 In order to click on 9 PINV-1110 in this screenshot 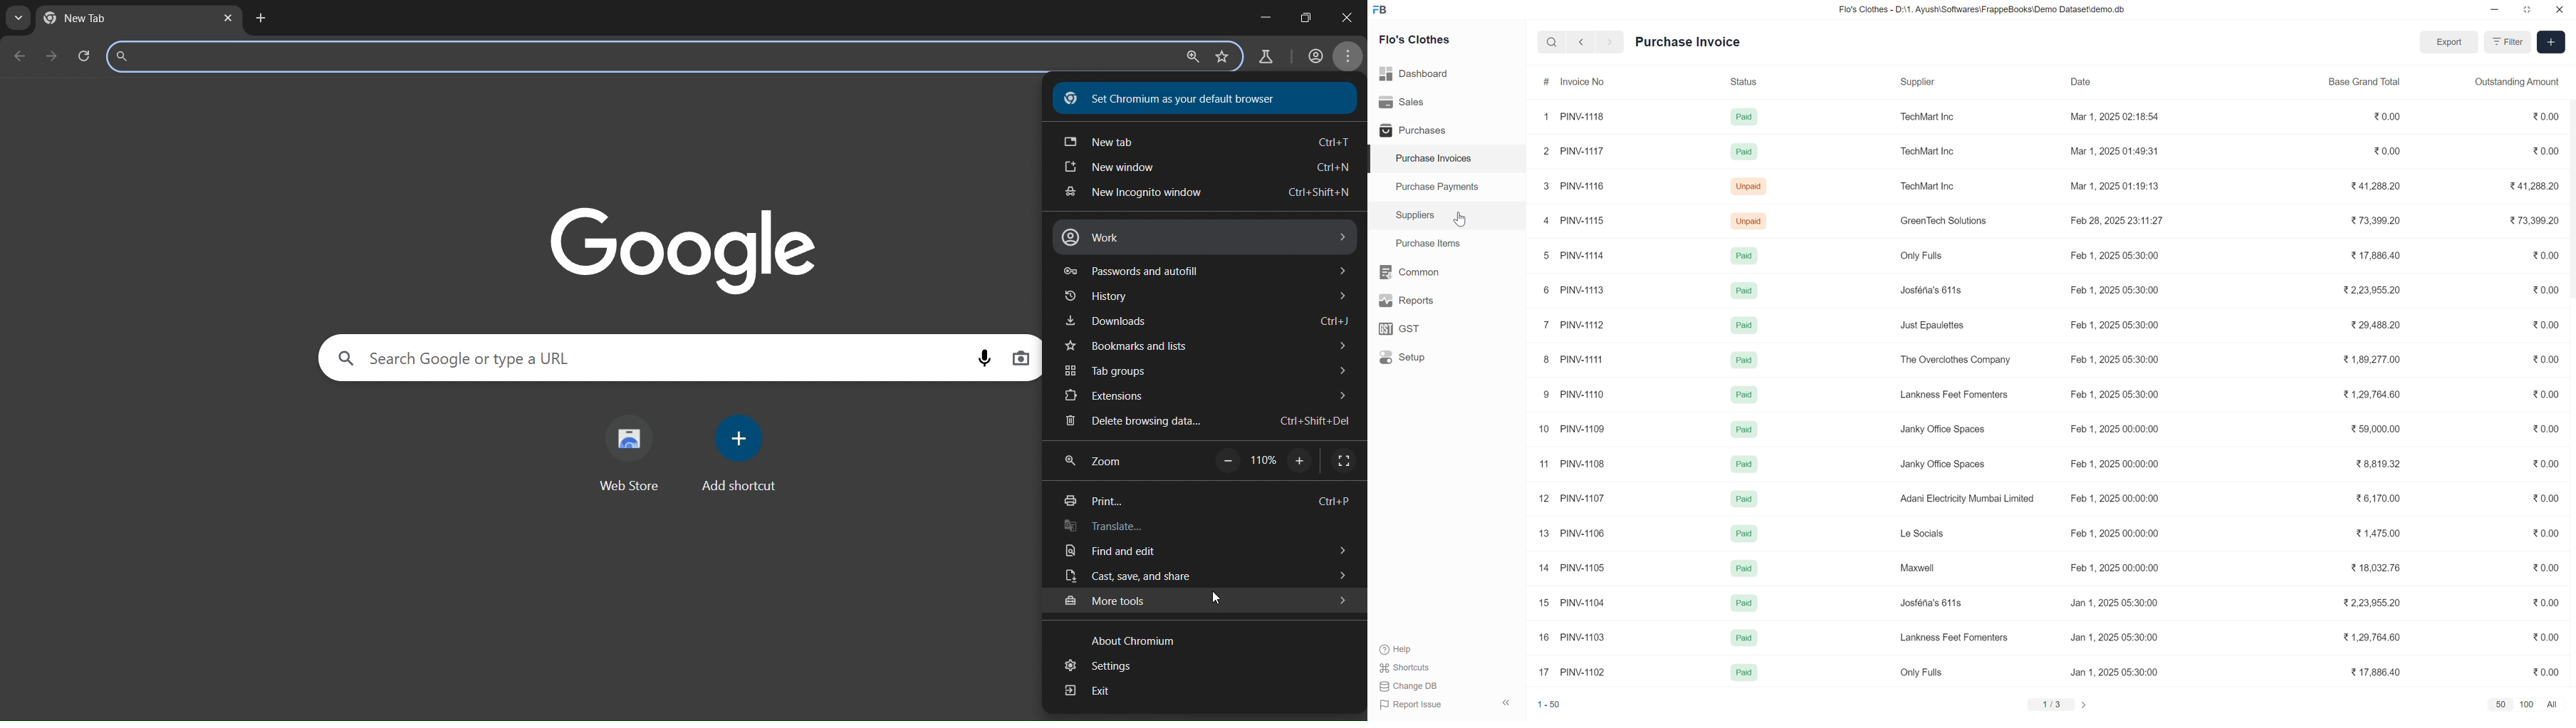, I will do `click(1582, 393)`.